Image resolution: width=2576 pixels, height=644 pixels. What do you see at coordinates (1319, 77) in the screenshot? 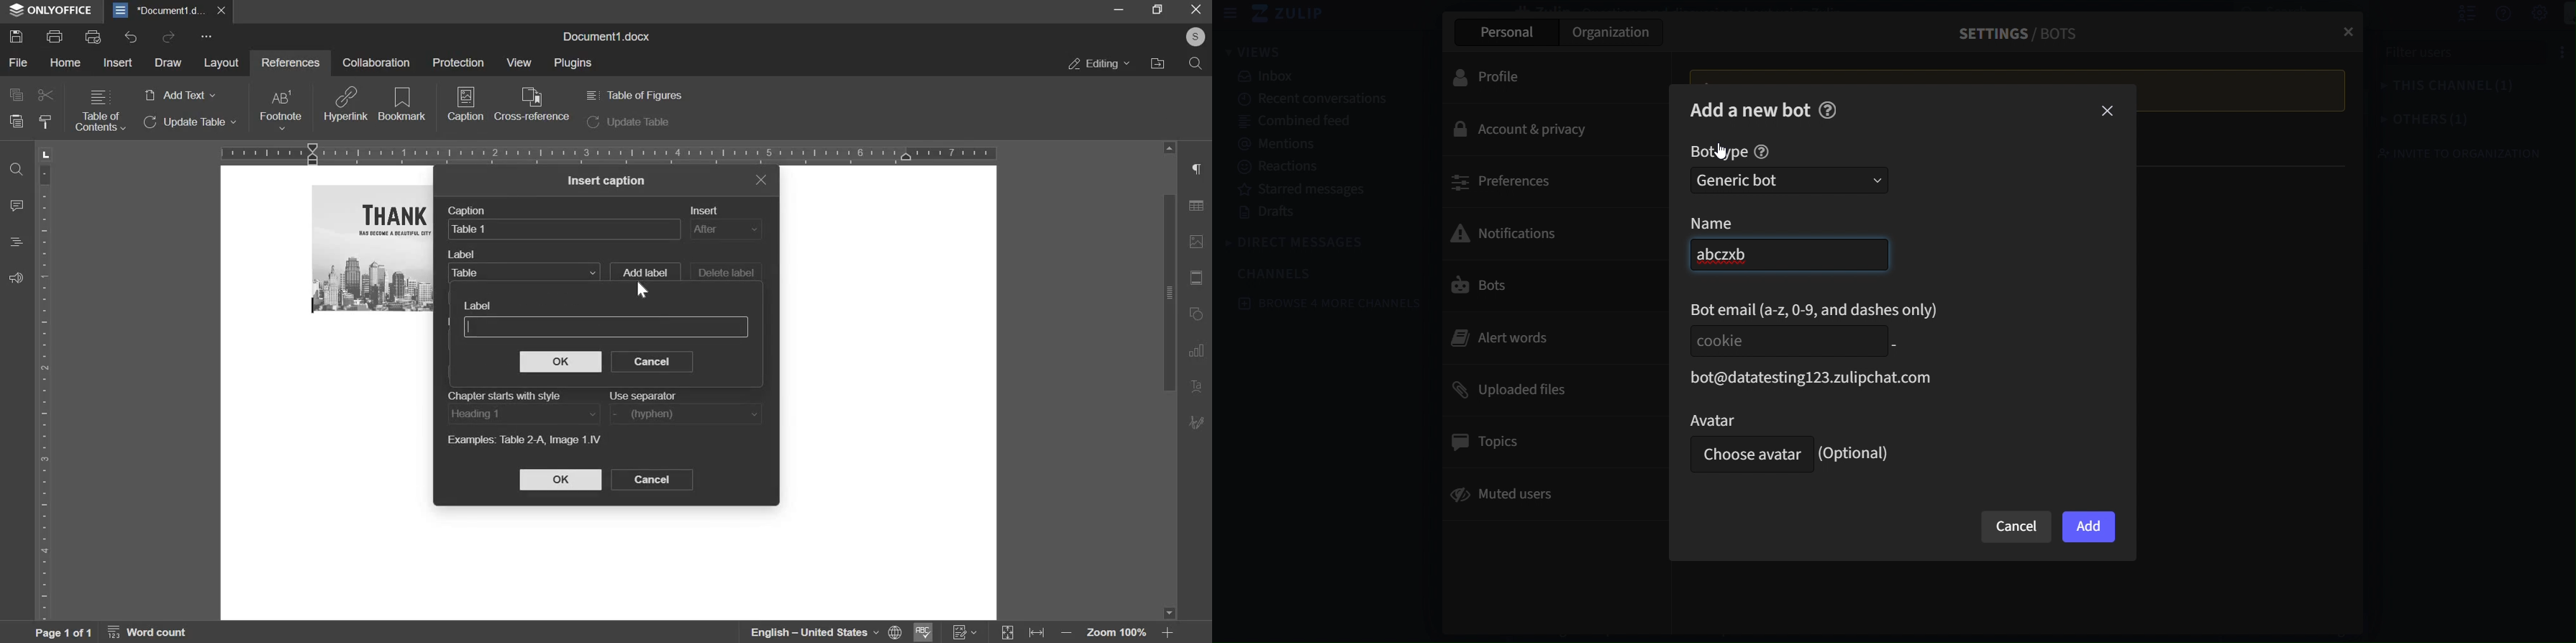
I see `inbox` at bounding box center [1319, 77].